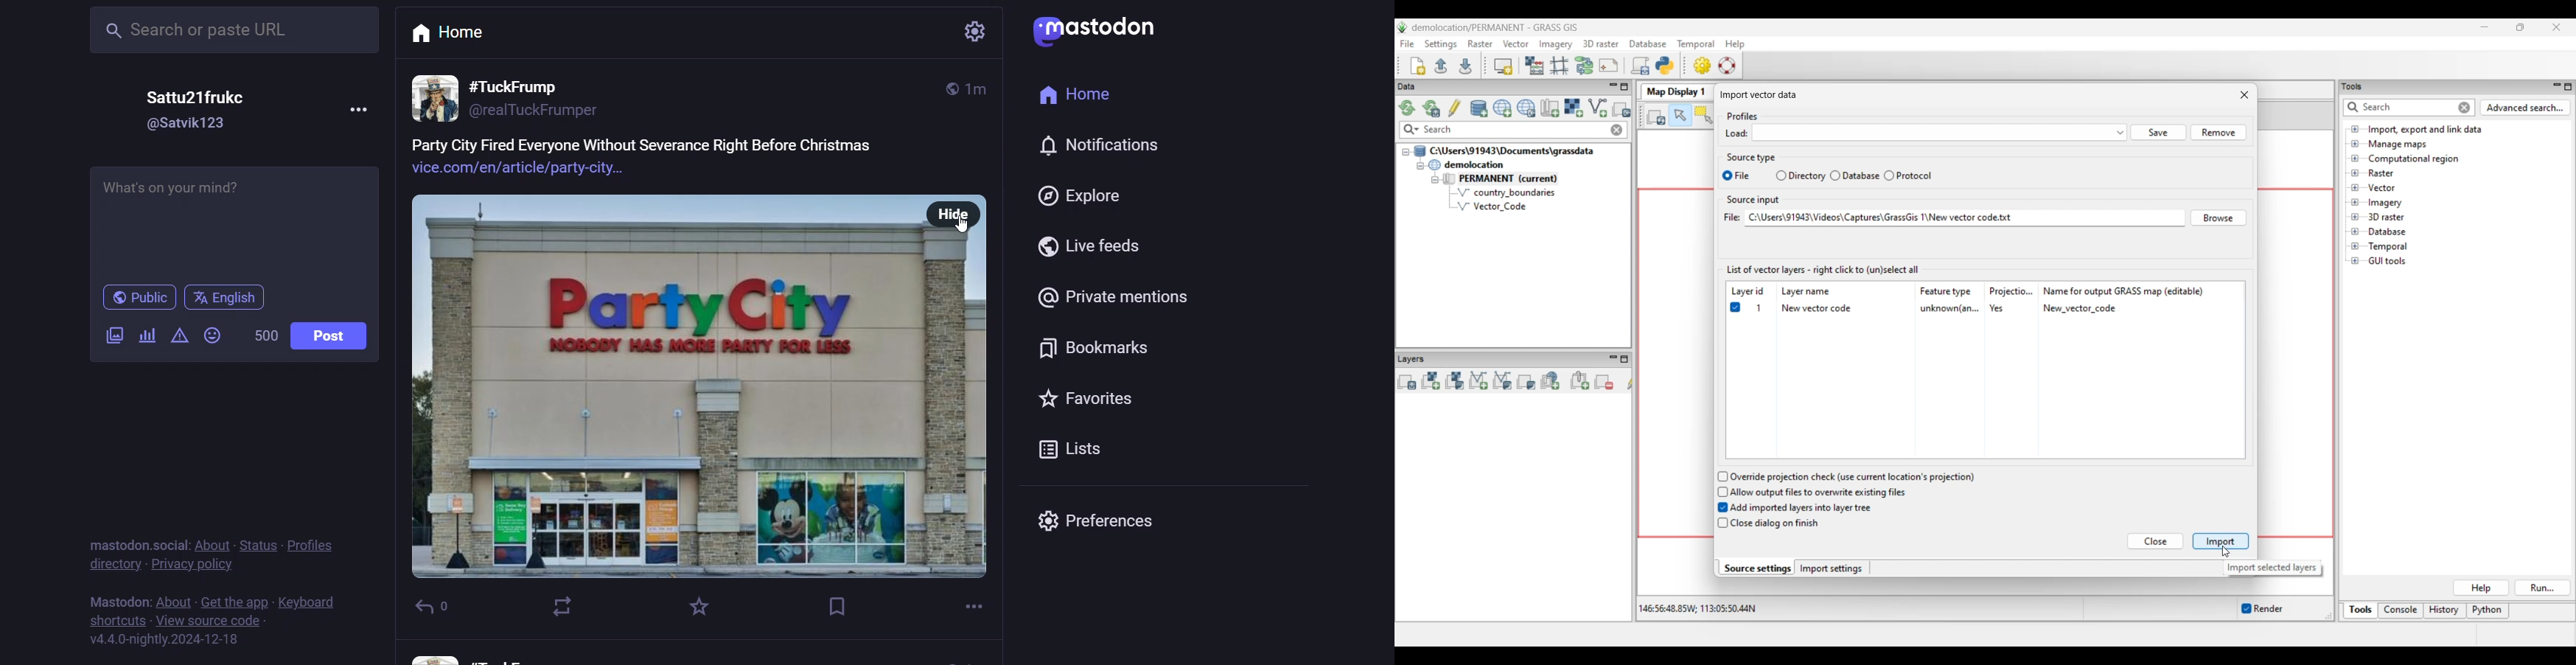 The width and height of the screenshot is (2576, 672). I want to click on posted time, so click(980, 88).